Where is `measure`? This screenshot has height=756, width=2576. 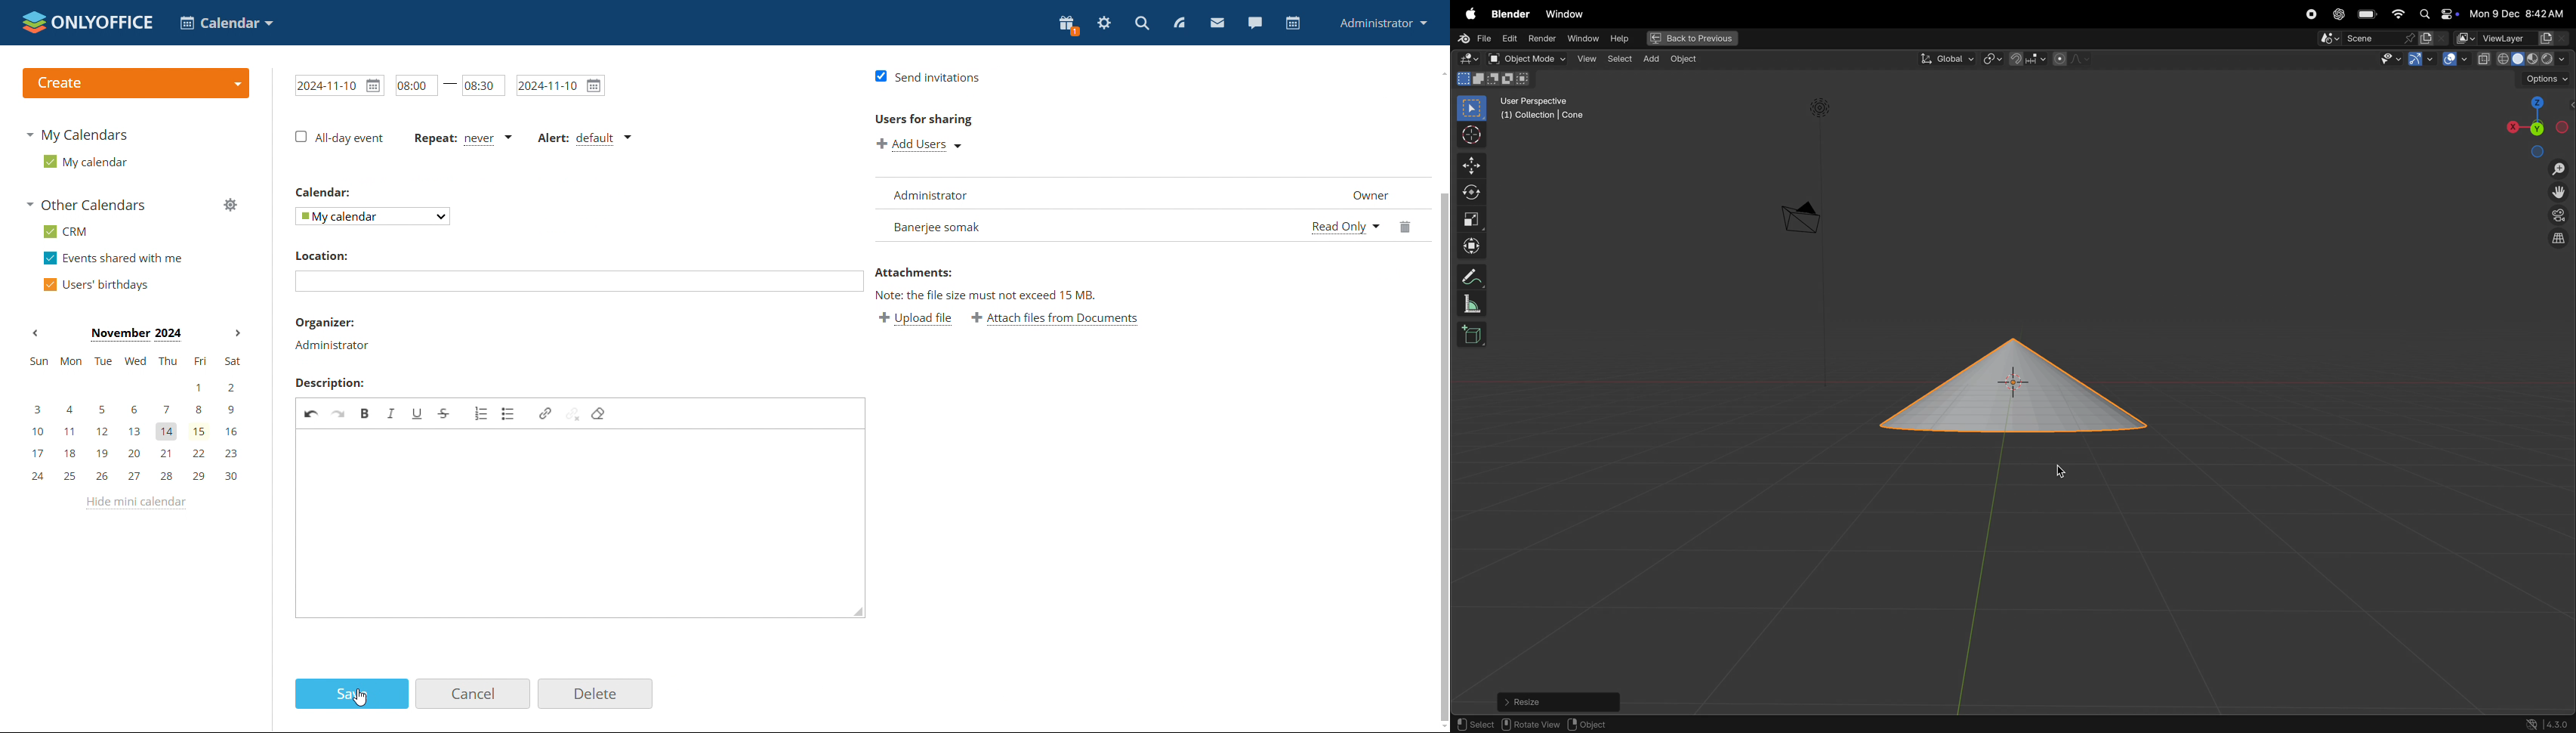 measure is located at coordinates (1468, 302).